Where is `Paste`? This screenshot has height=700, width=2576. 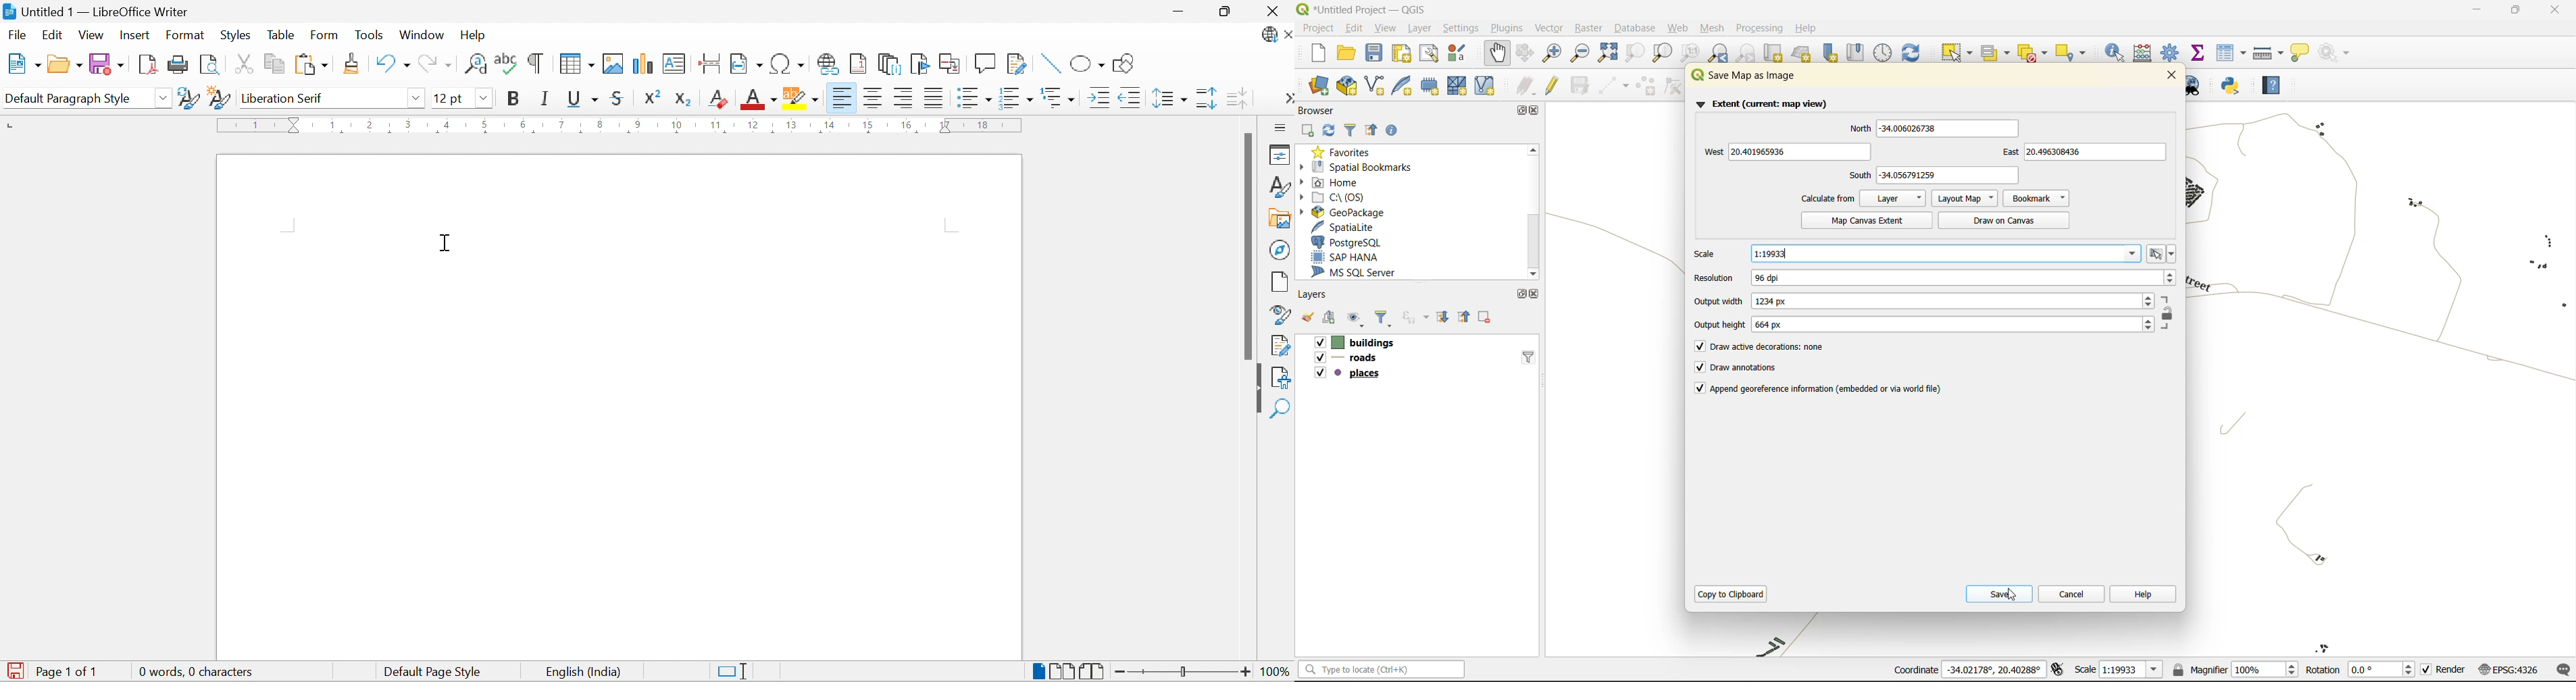 Paste is located at coordinates (311, 64).